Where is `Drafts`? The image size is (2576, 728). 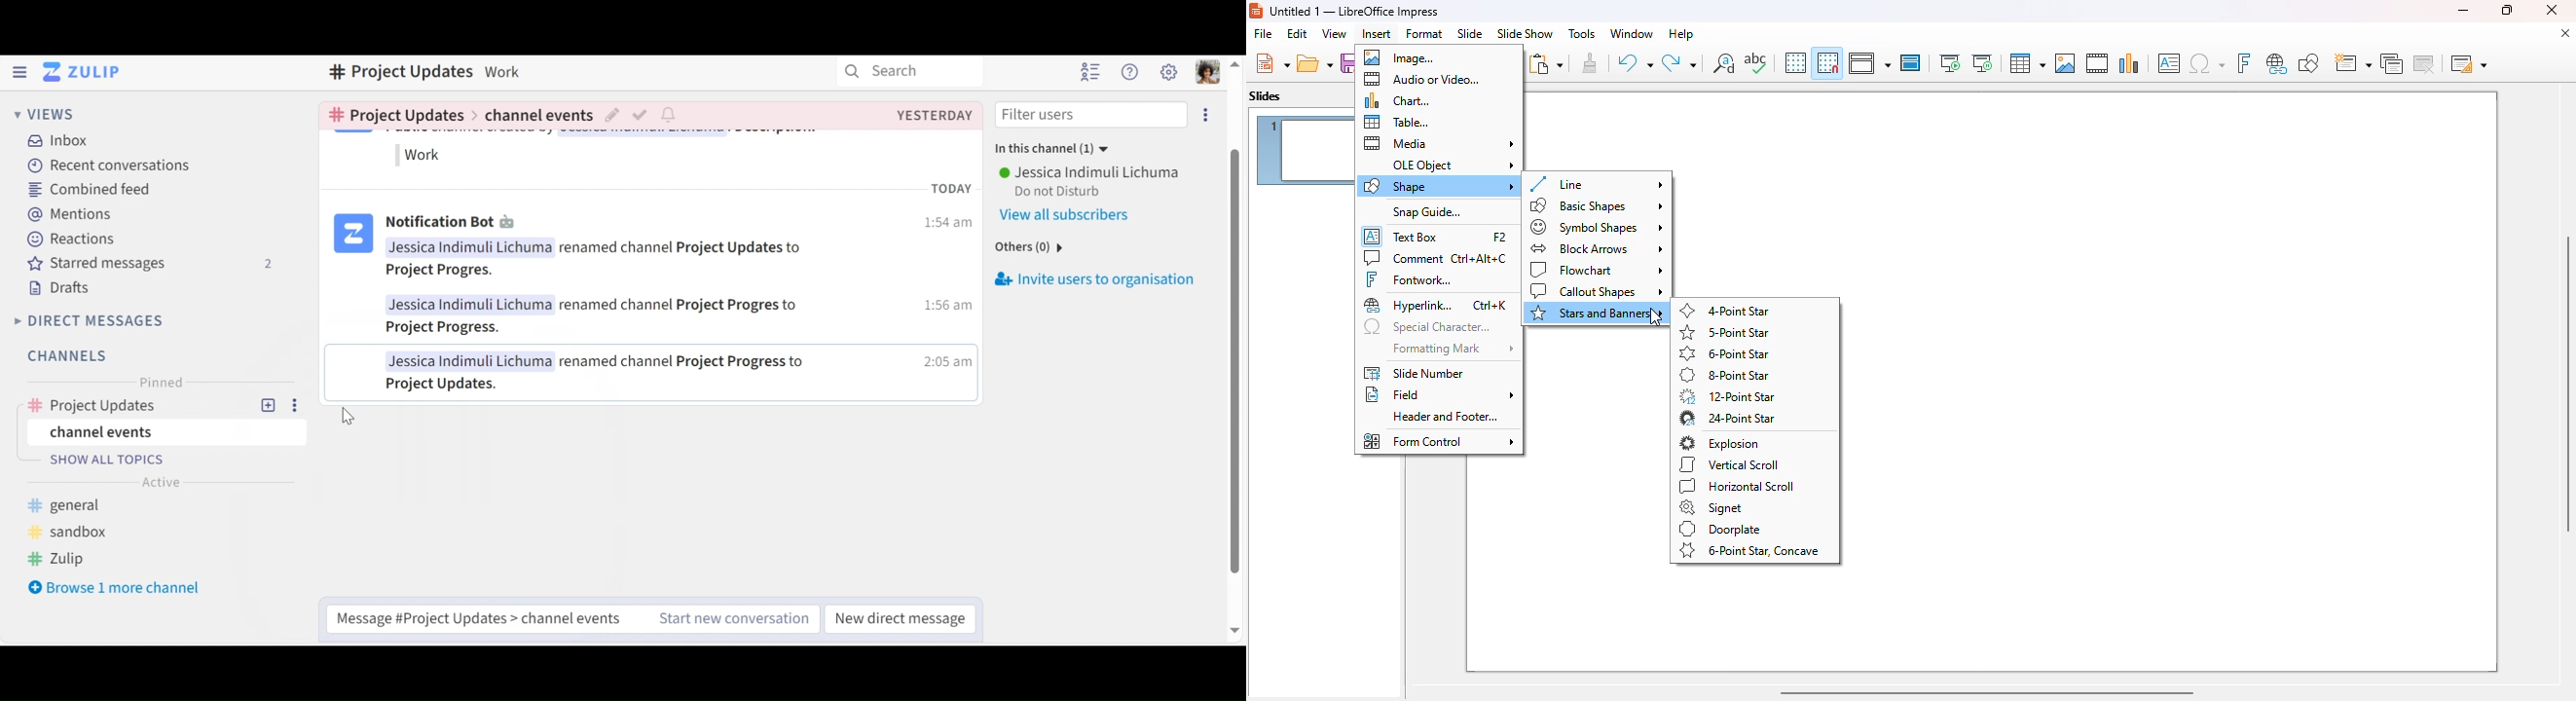 Drafts is located at coordinates (59, 288).